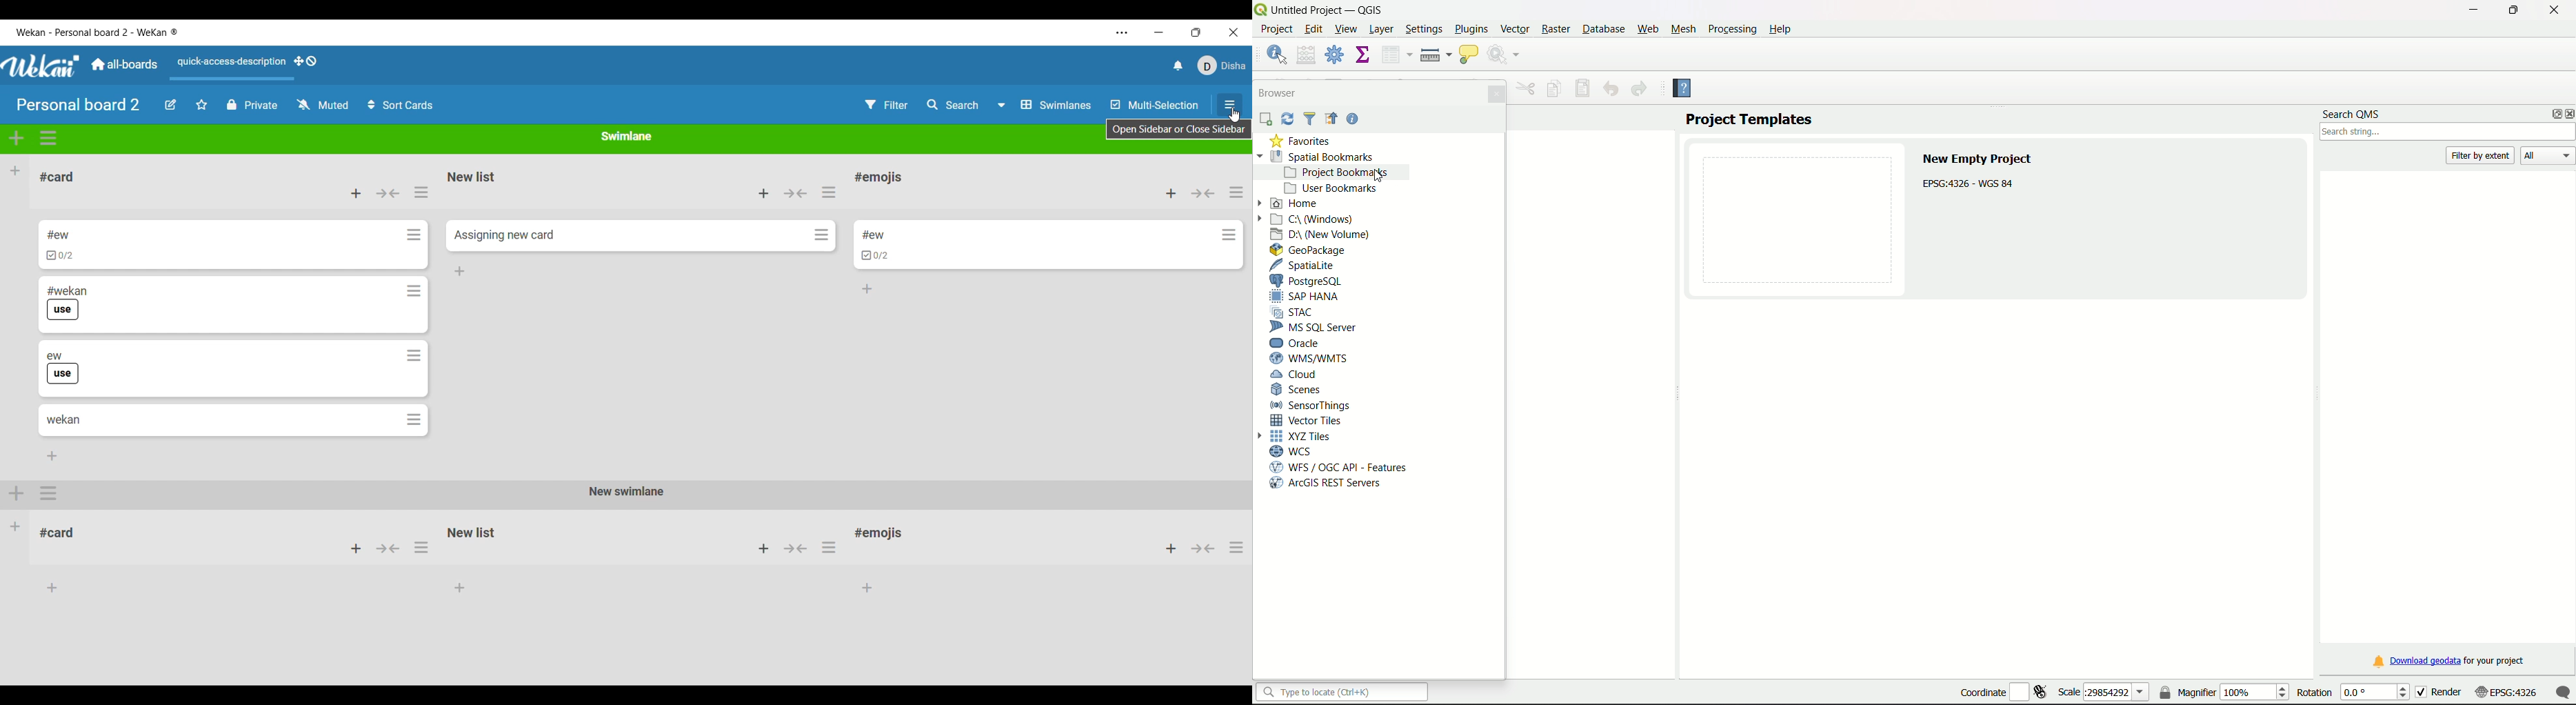  What do you see at coordinates (2513, 10) in the screenshot?
I see `minimize/maximize` at bounding box center [2513, 10].